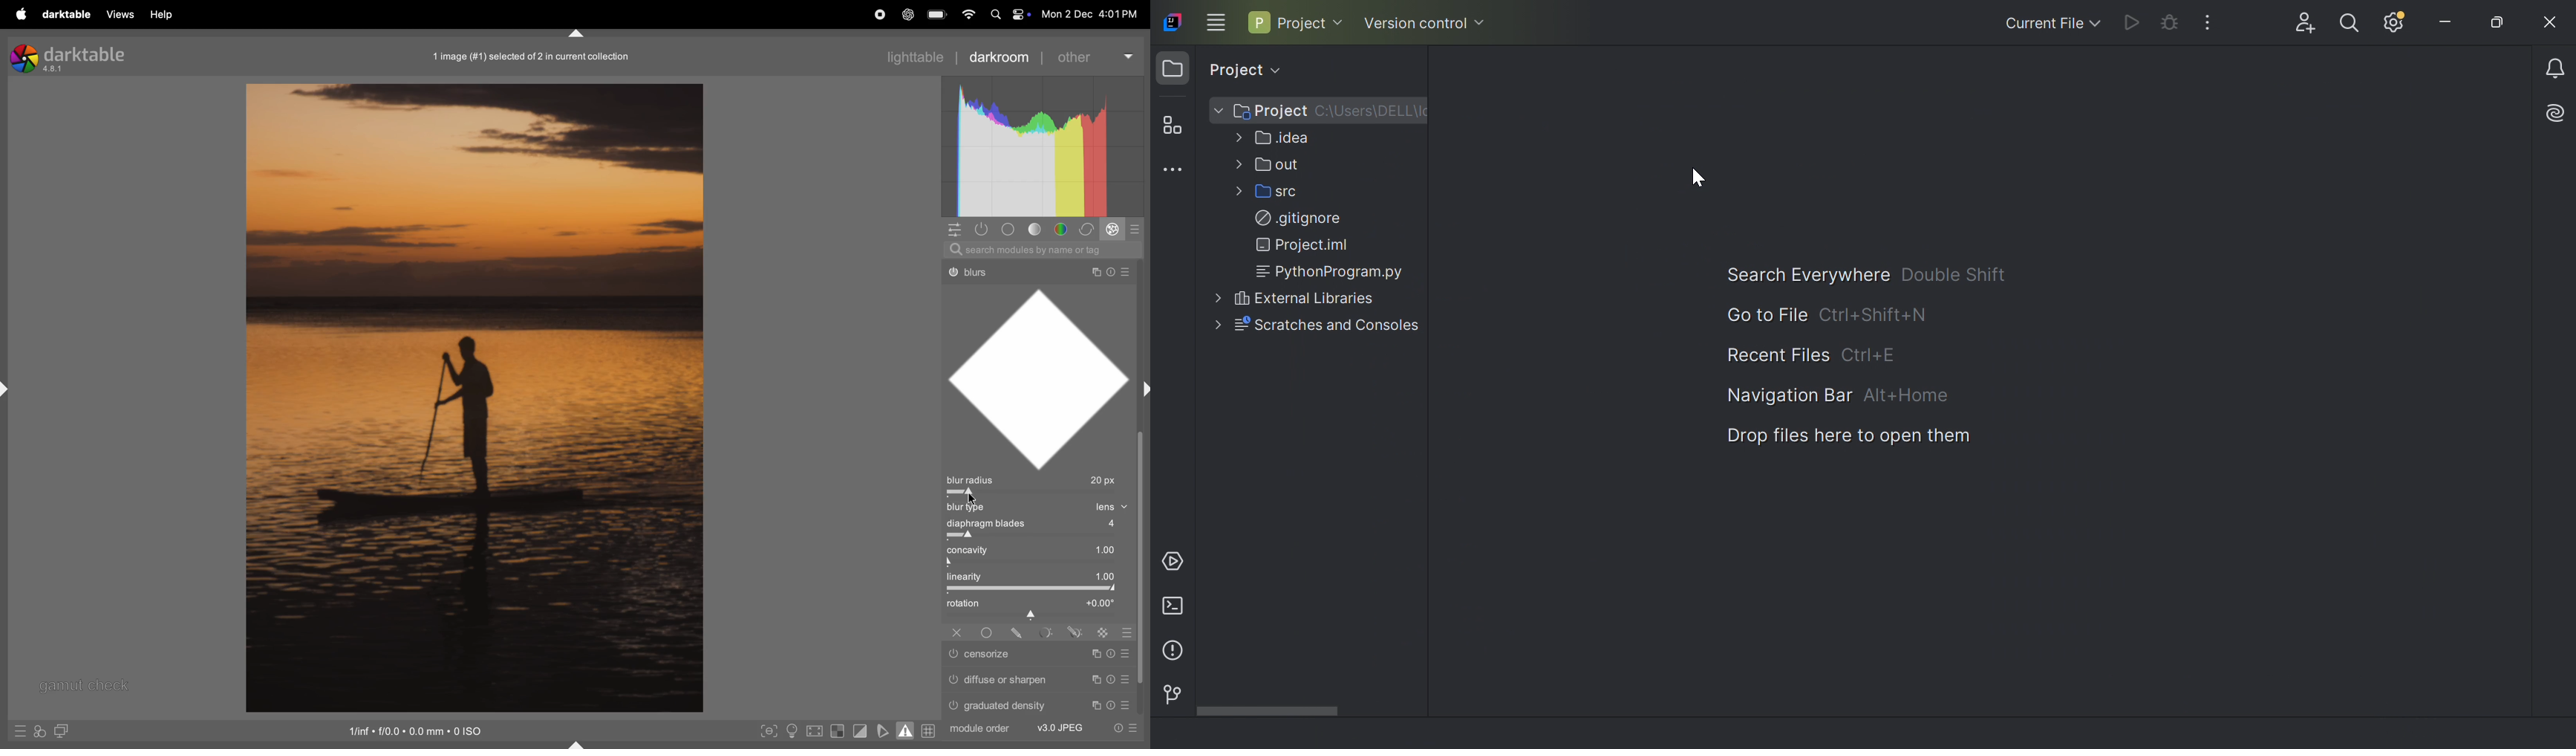 The image size is (2576, 756). I want to click on blur, so click(971, 508).